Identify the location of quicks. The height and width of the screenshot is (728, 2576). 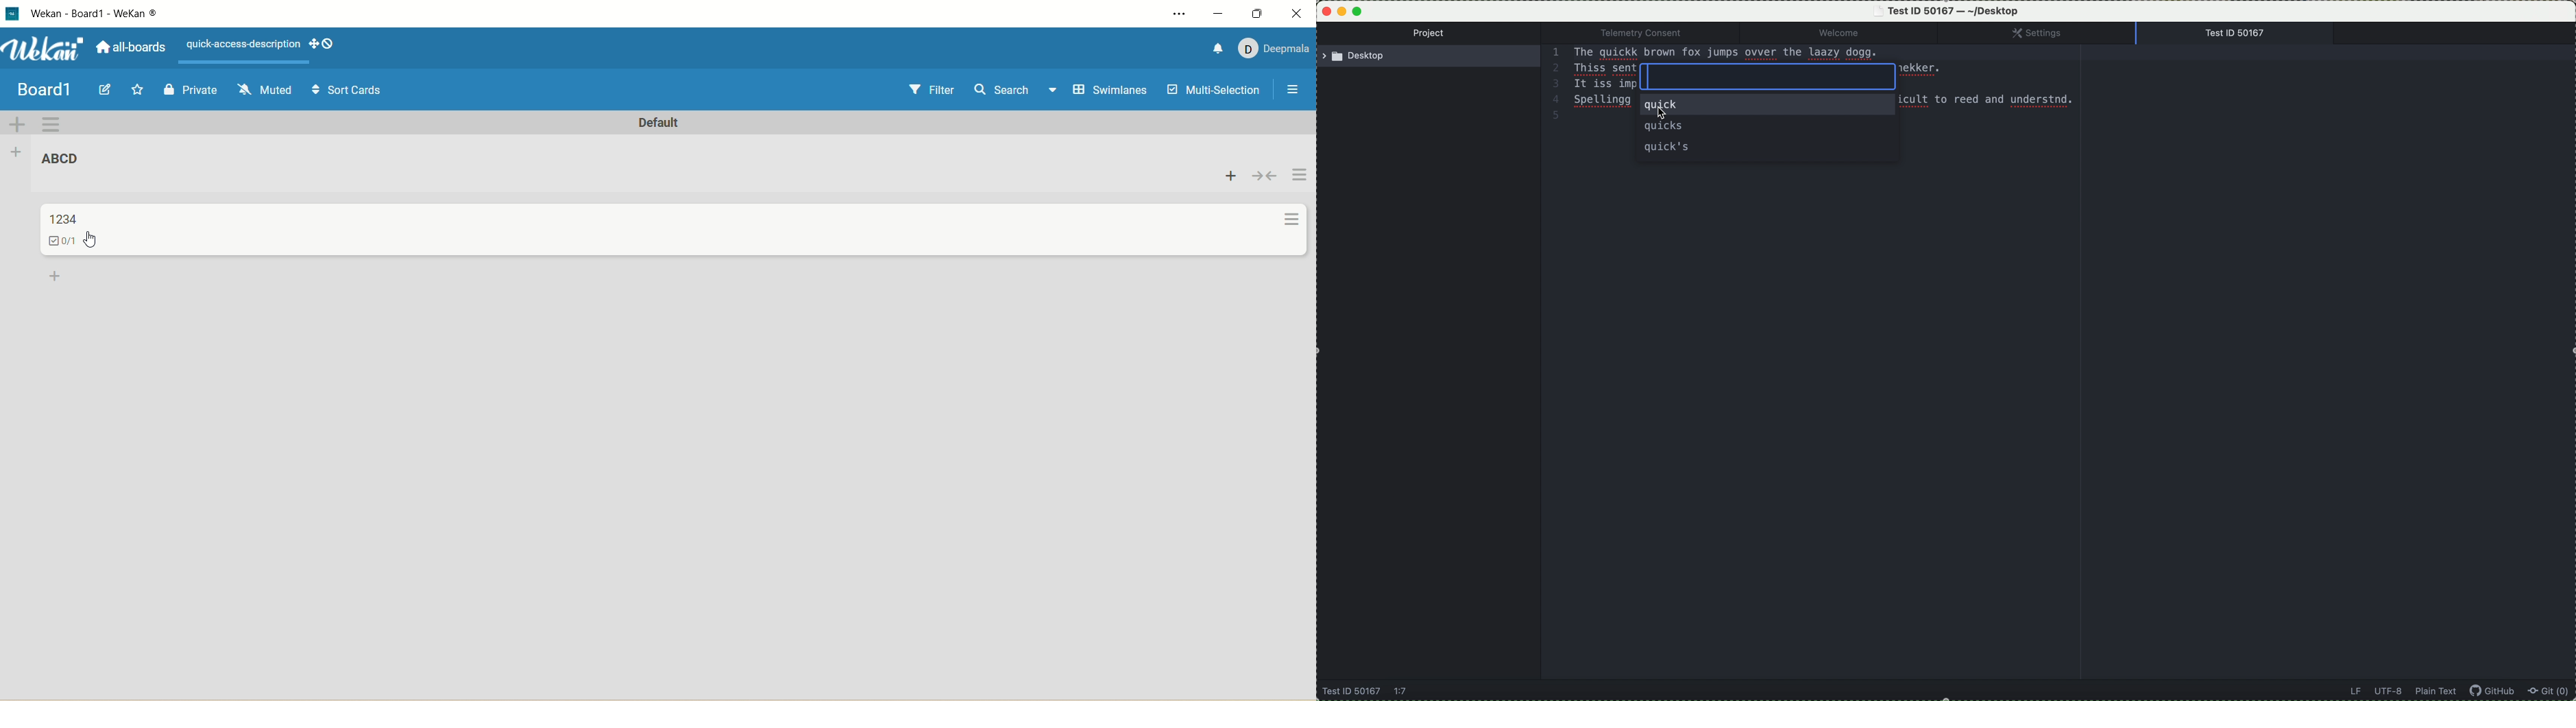
(1666, 127).